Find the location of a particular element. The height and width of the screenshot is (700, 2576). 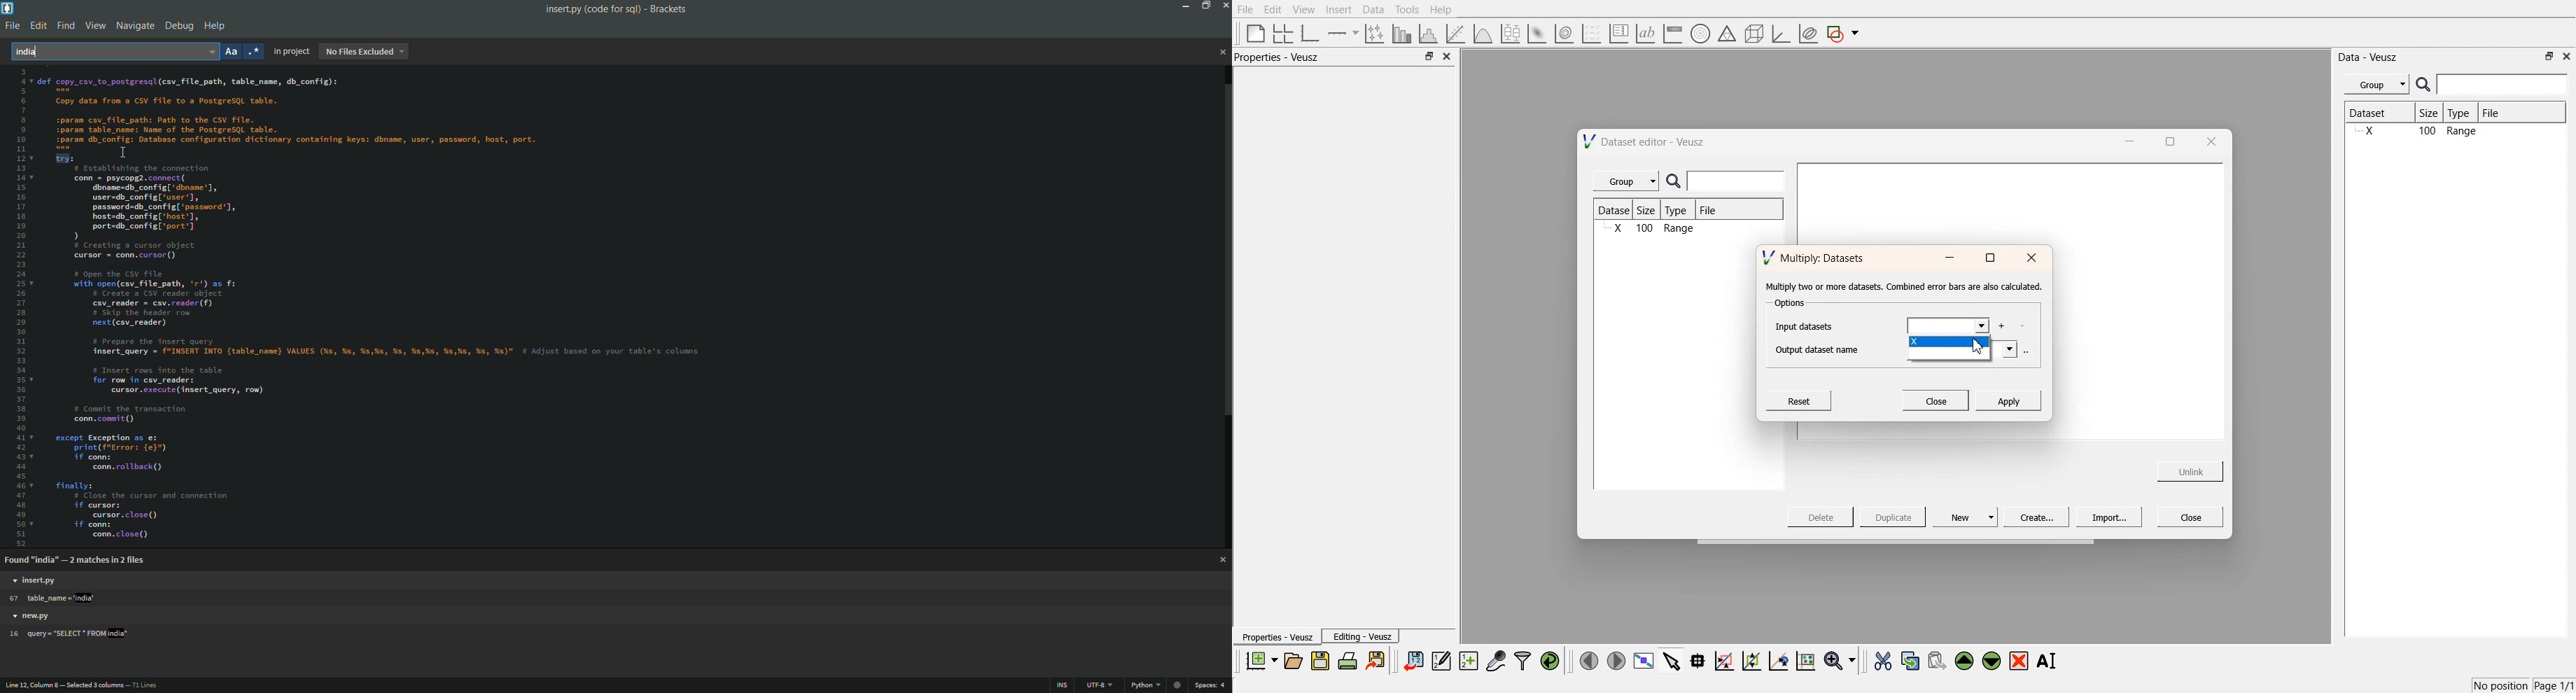

minimise is located at coordinates (1949, 258).